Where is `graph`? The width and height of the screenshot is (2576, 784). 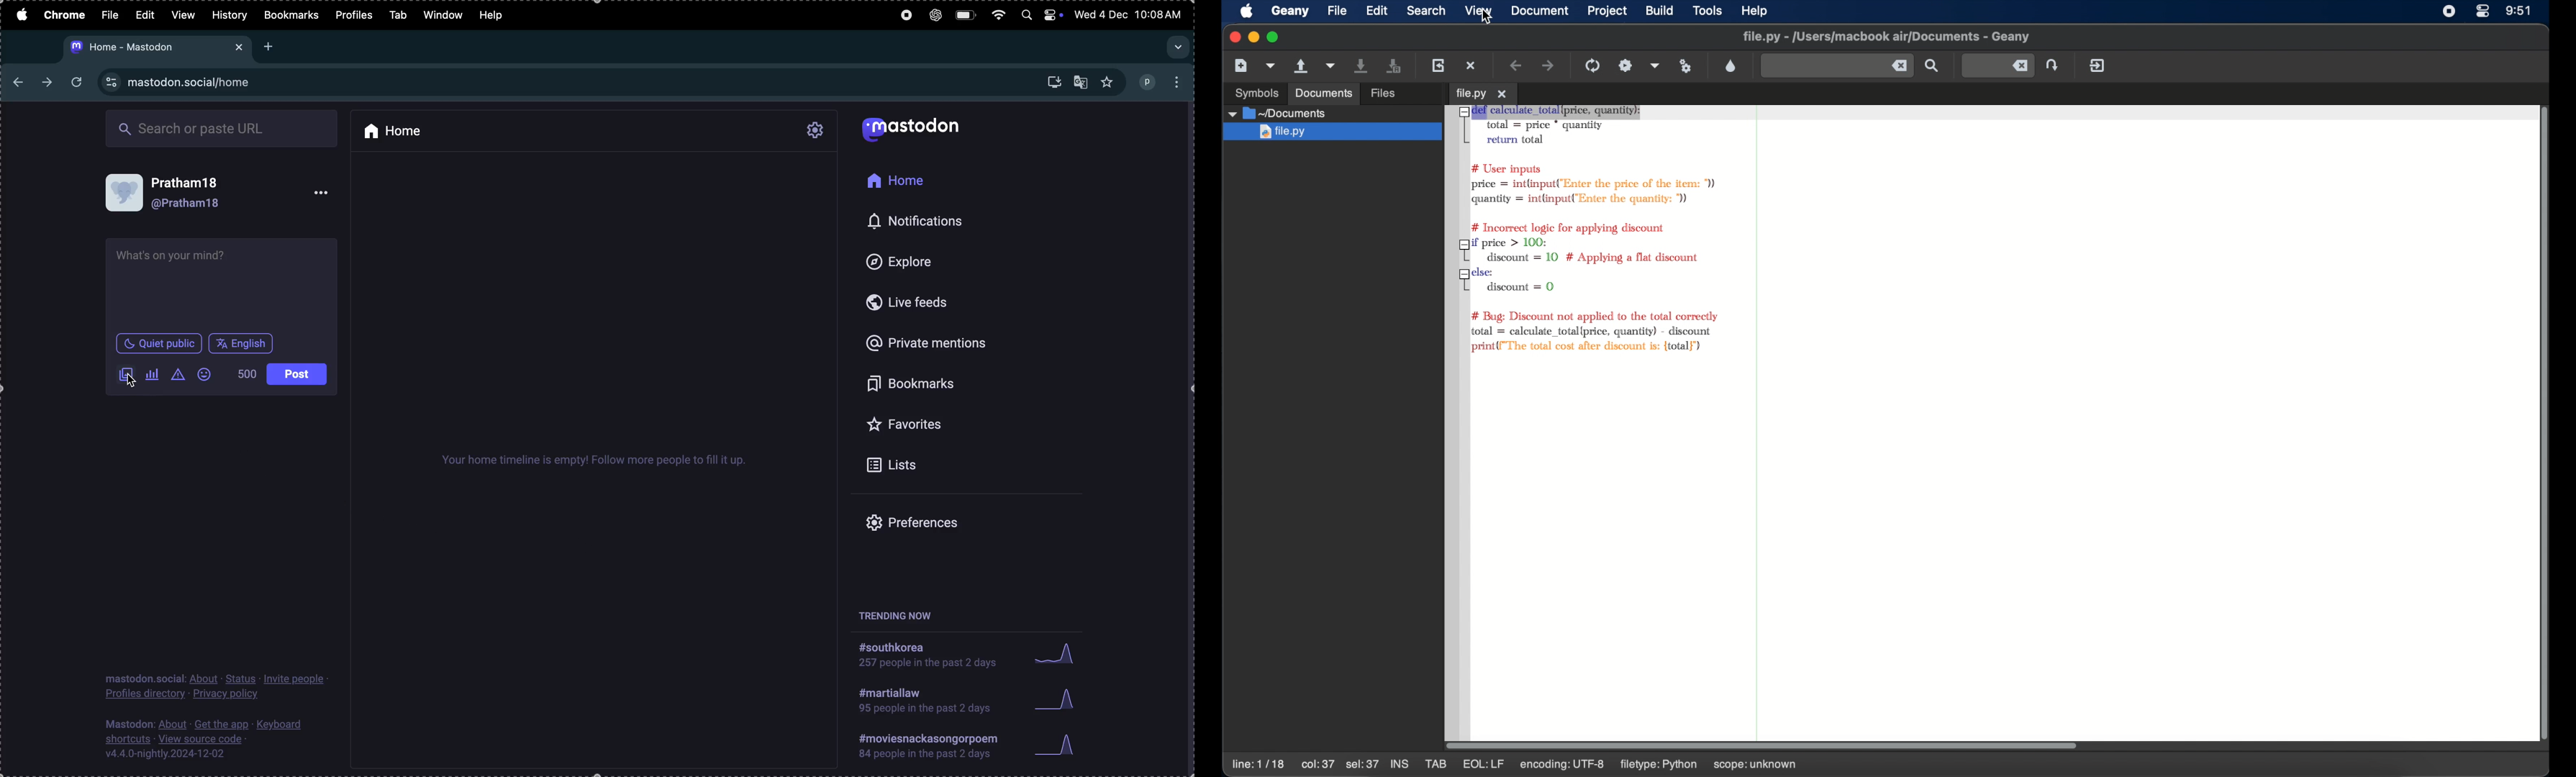 graph is located at coordinates (1060, 747).